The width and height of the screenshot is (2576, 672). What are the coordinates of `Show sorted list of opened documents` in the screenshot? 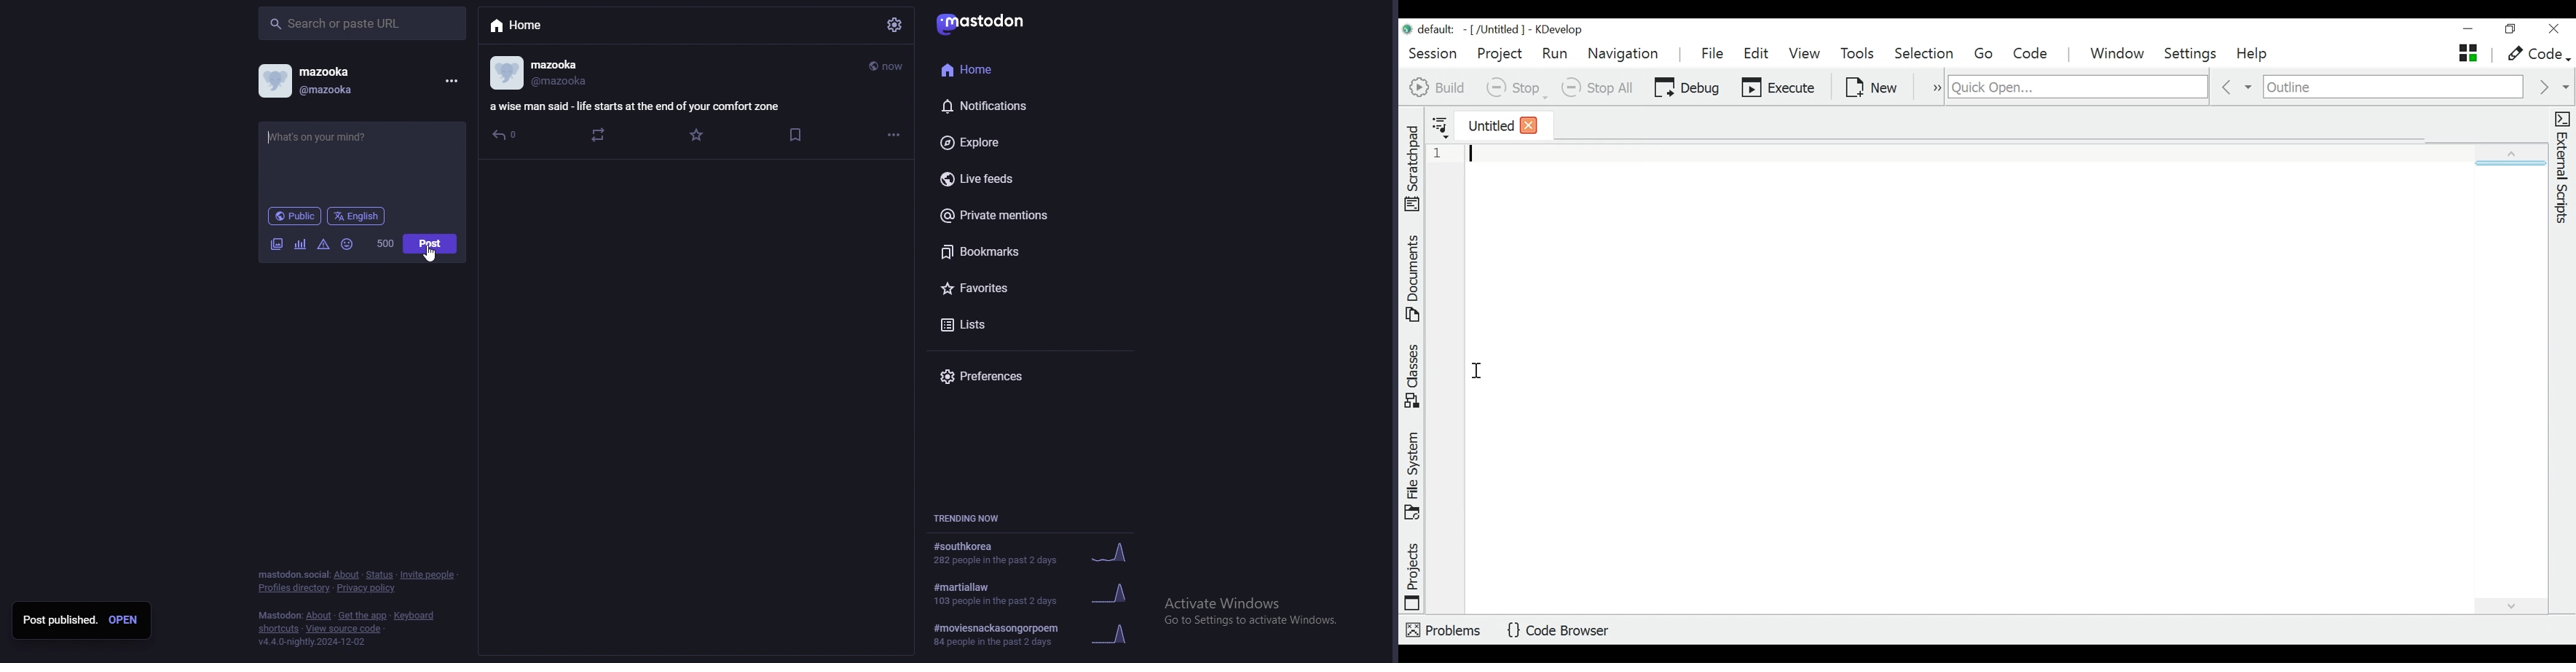 It's located at (1440, 126).